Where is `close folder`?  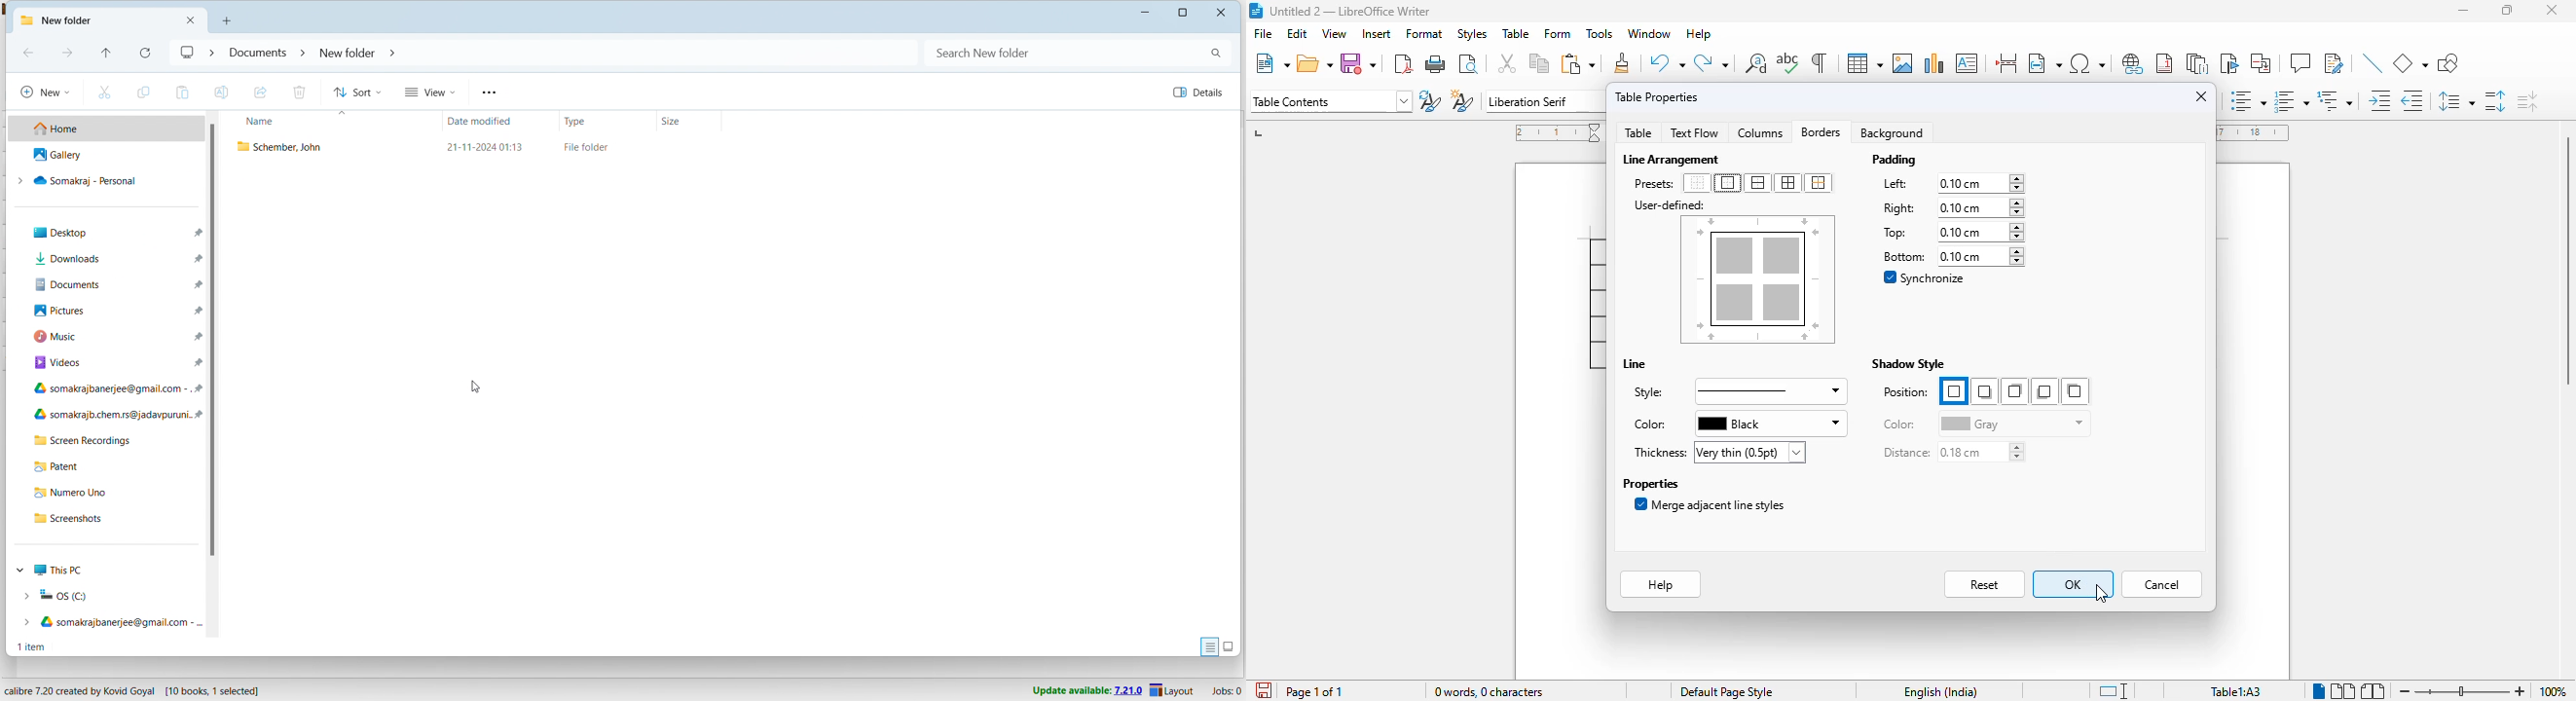
close folder is located at coordinates (190, 20).